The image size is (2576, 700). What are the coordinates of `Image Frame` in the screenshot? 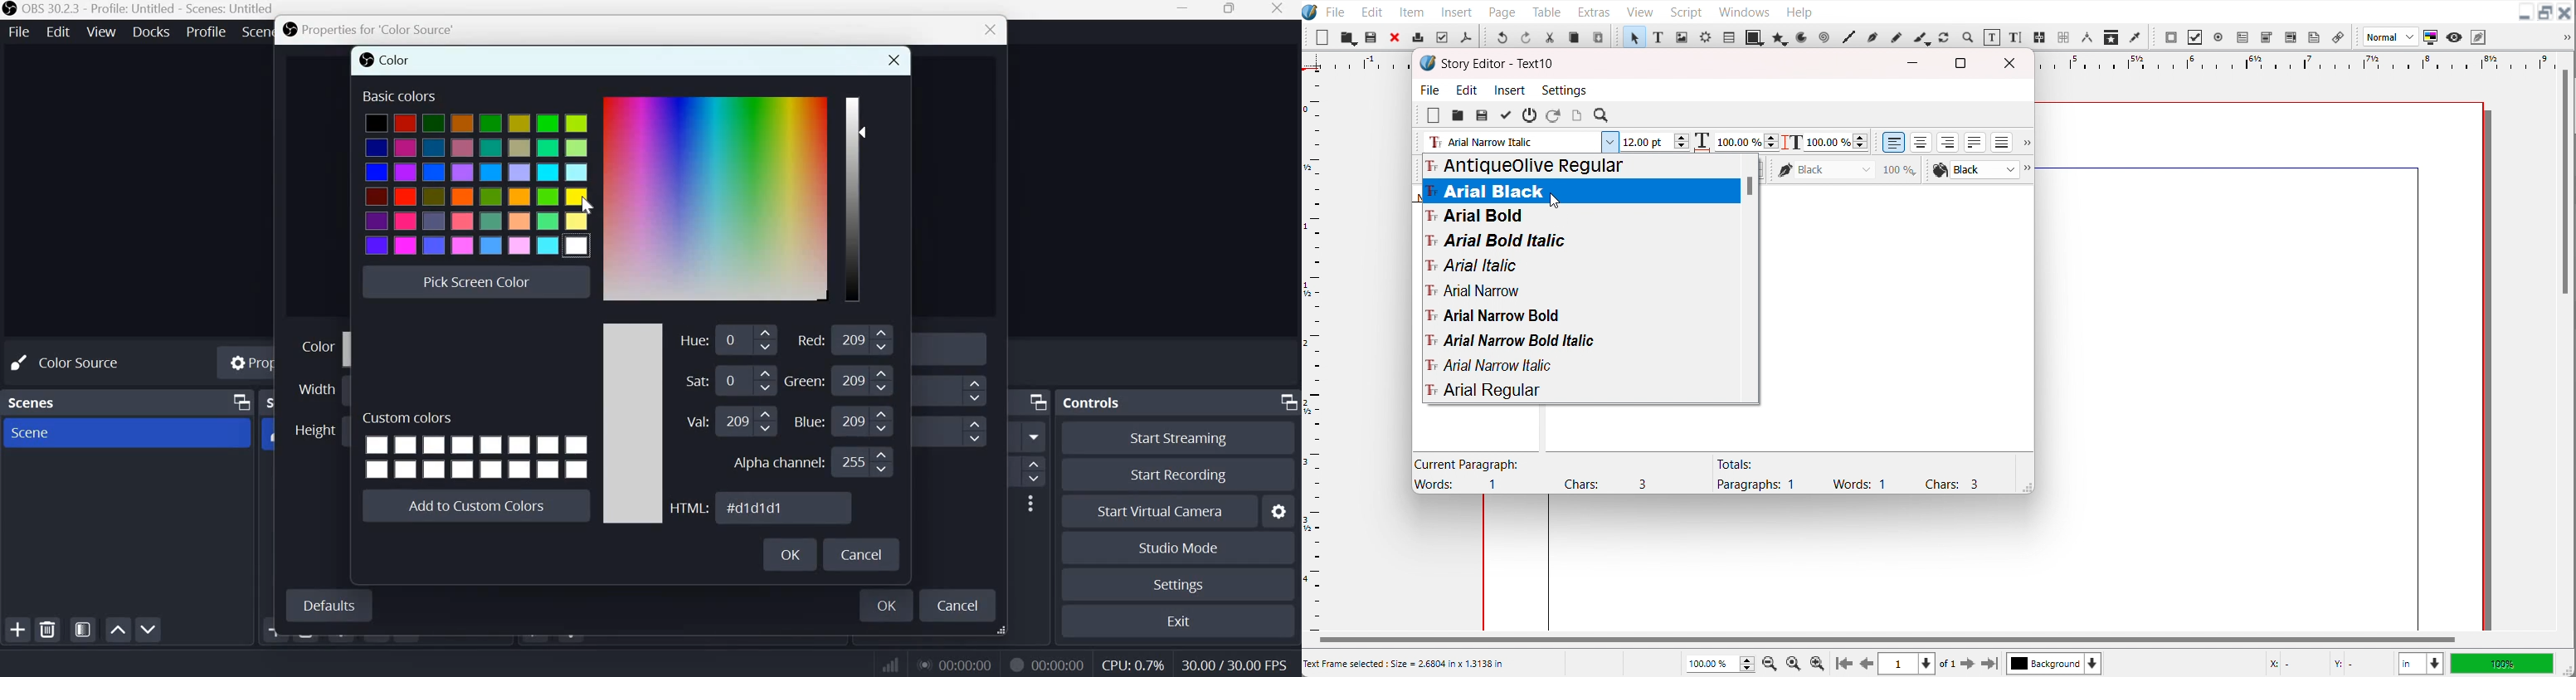 It's located at (1682, 37).